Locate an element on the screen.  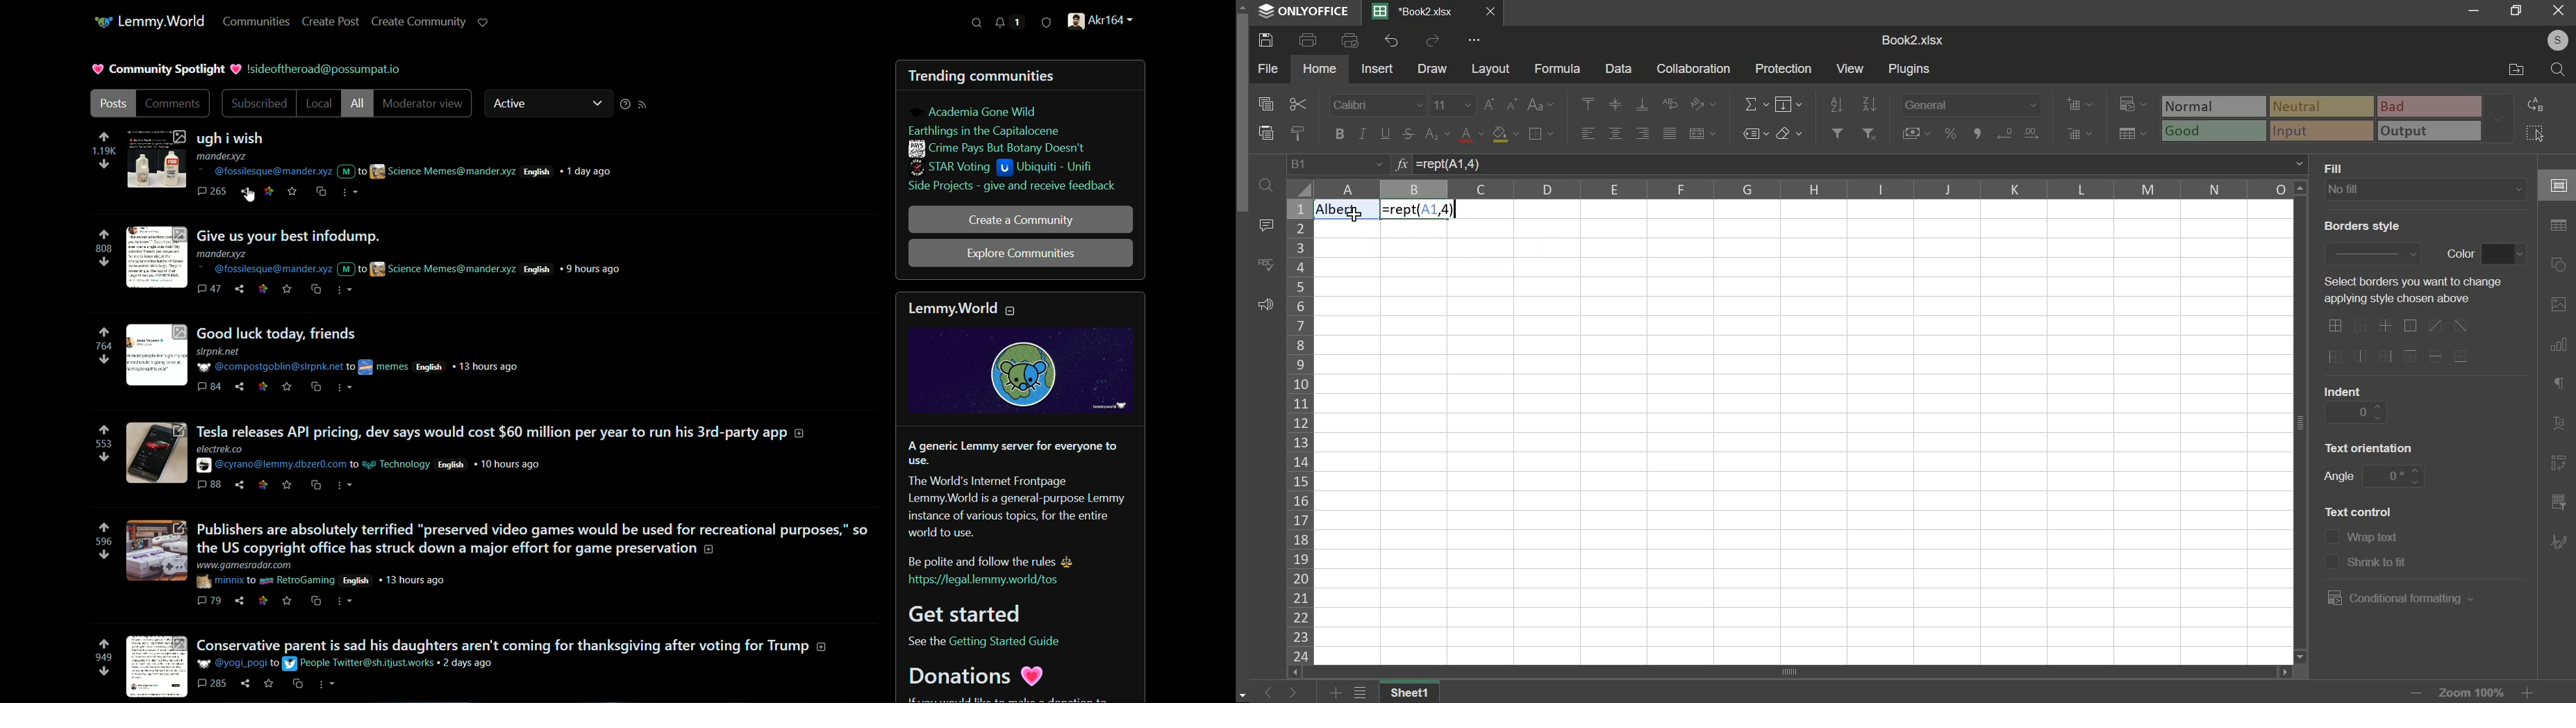
italic is located at coordinates (1363, 133).